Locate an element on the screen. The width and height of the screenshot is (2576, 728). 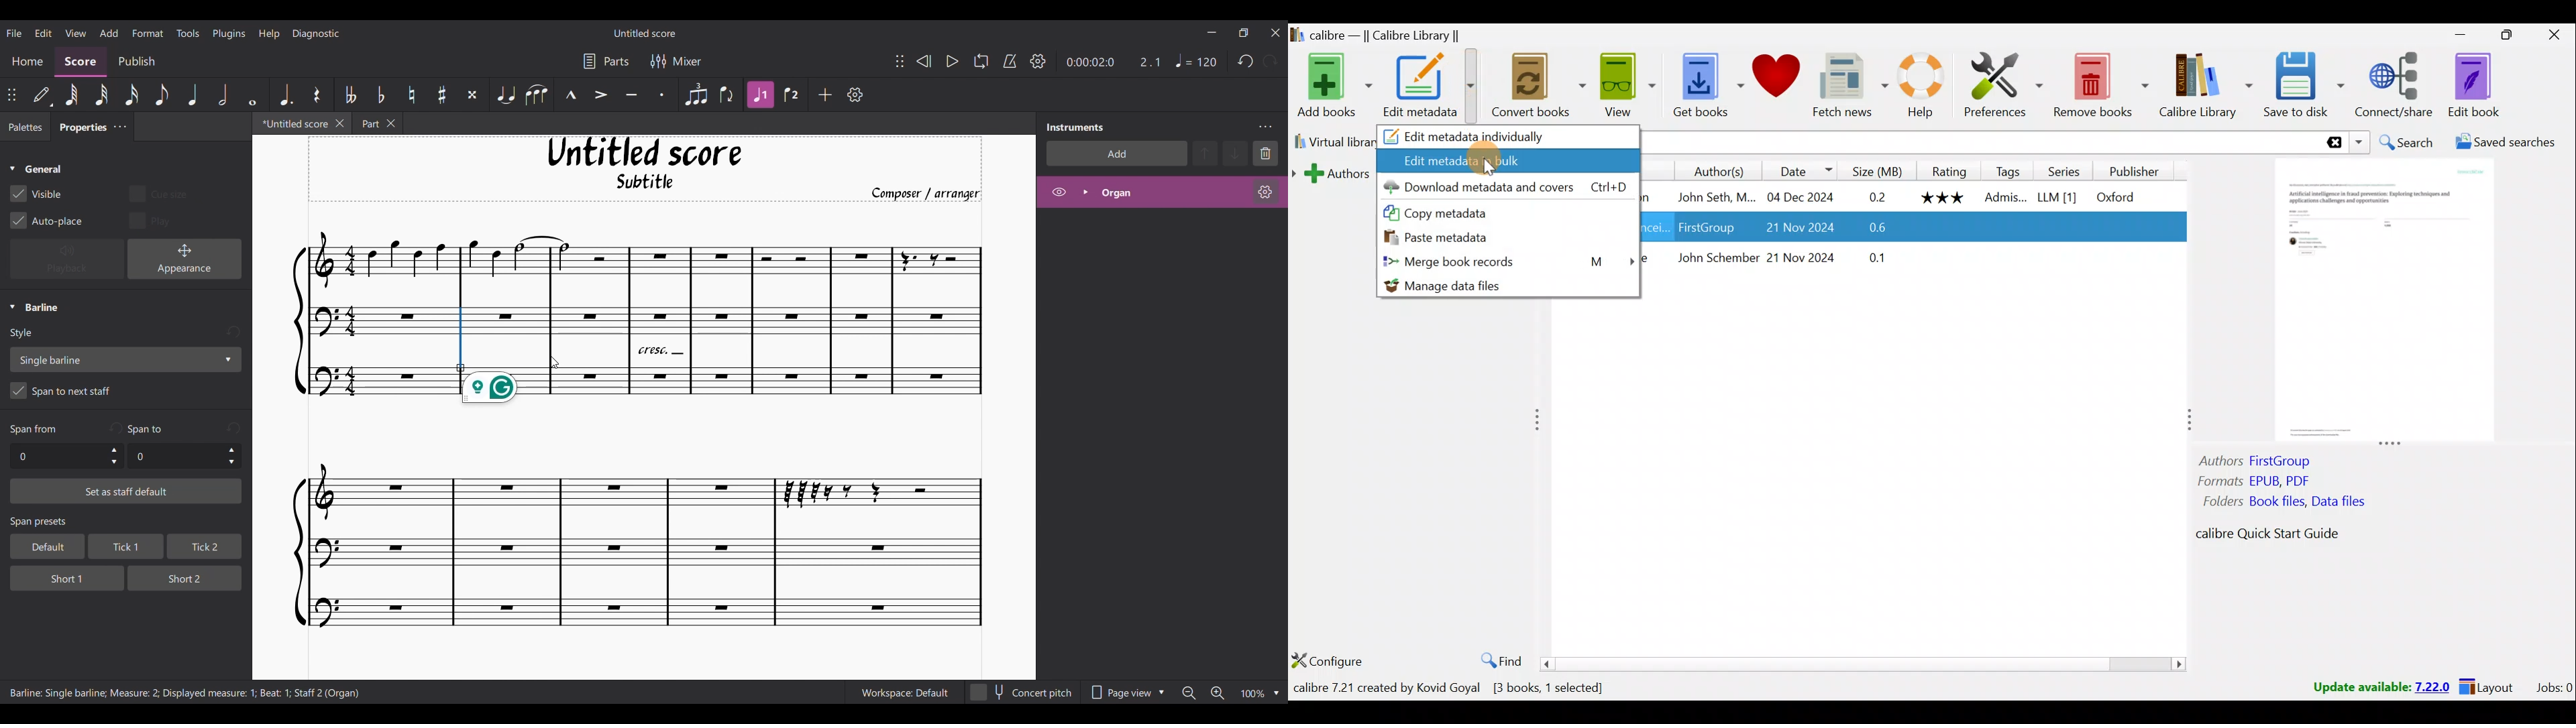
Playback settings is located at coordinates (1038, 61).